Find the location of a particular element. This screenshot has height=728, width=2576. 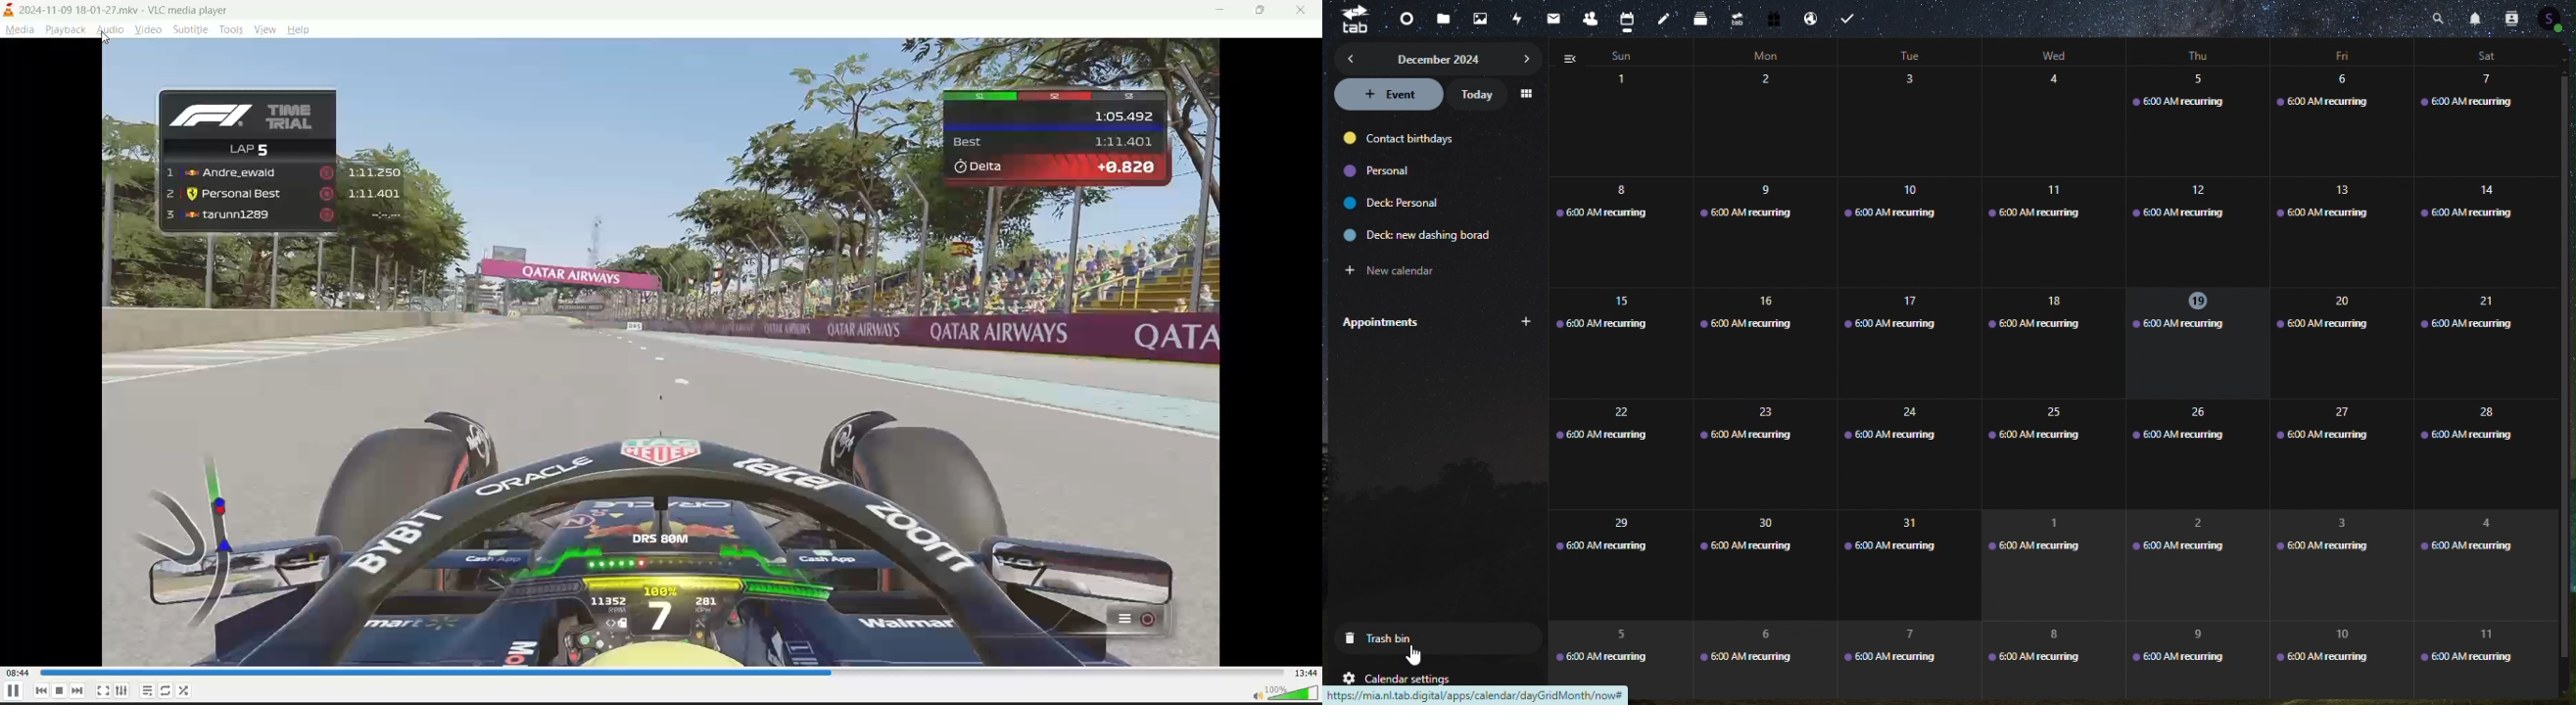

6 is located at coordinates (2339, 122).